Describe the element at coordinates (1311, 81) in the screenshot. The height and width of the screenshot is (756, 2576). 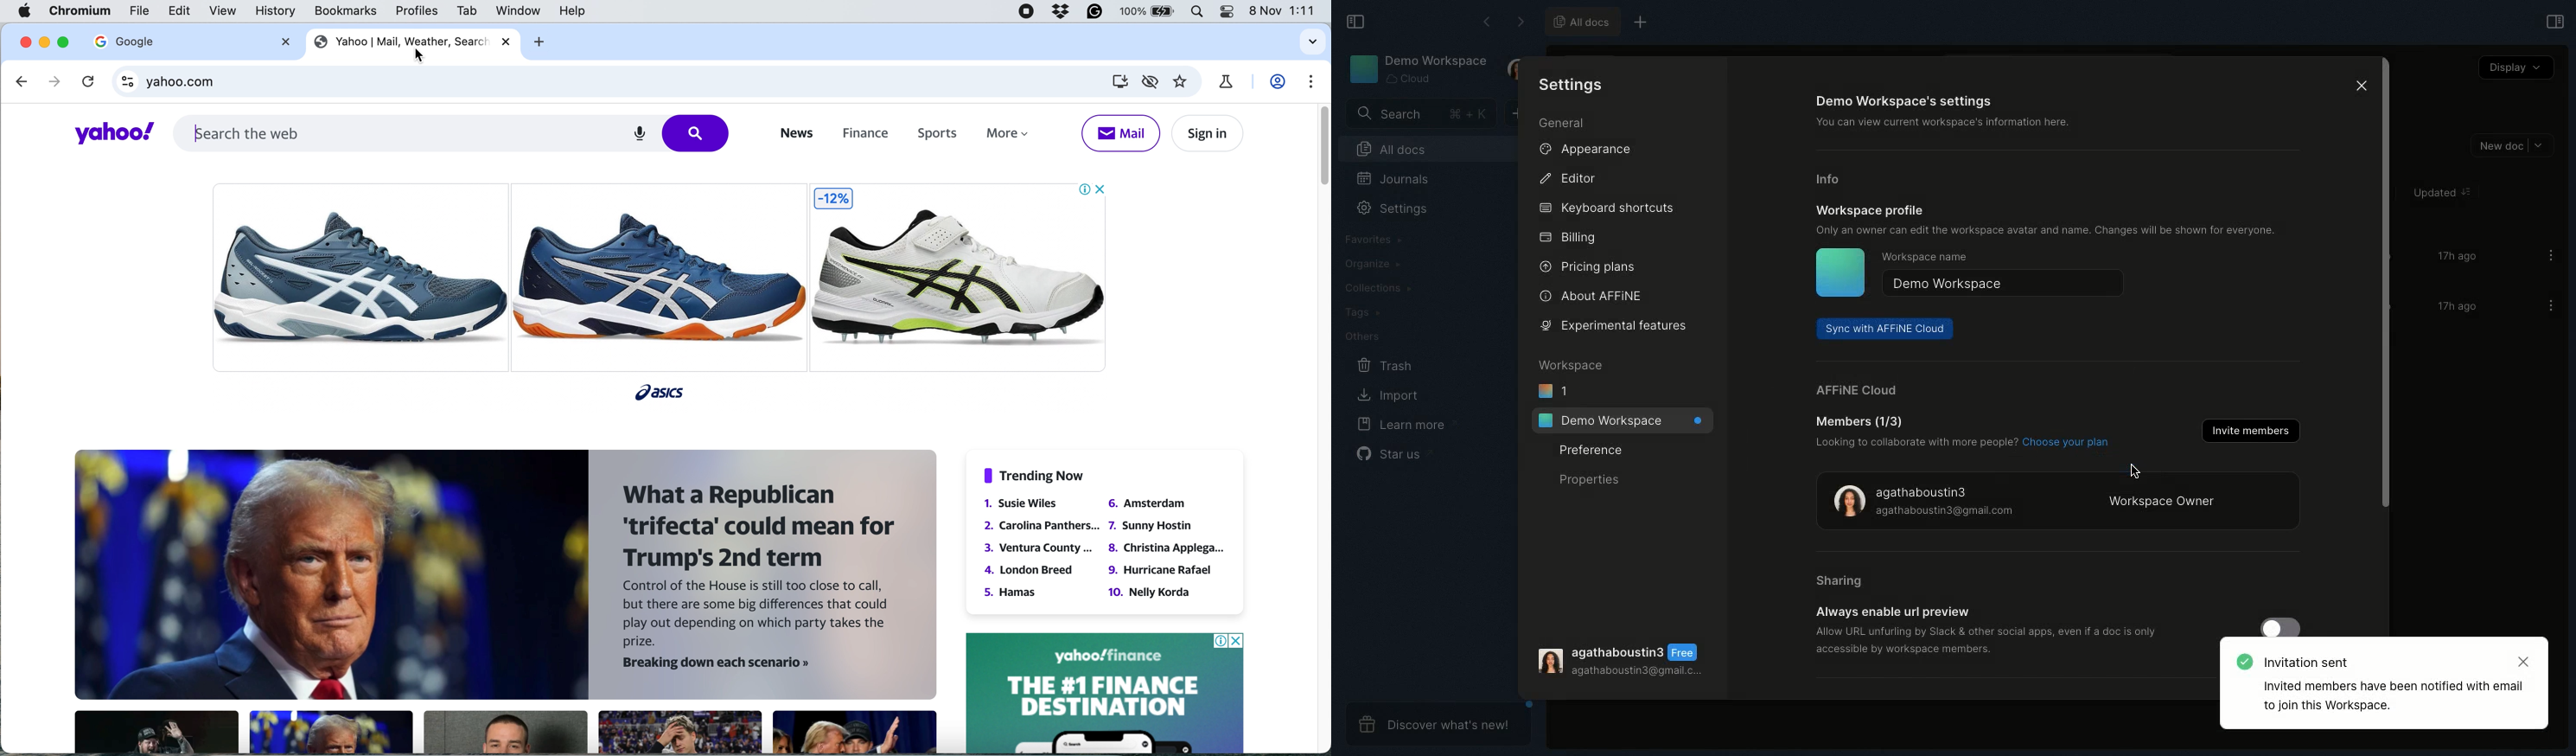
I see `settings` at that location.